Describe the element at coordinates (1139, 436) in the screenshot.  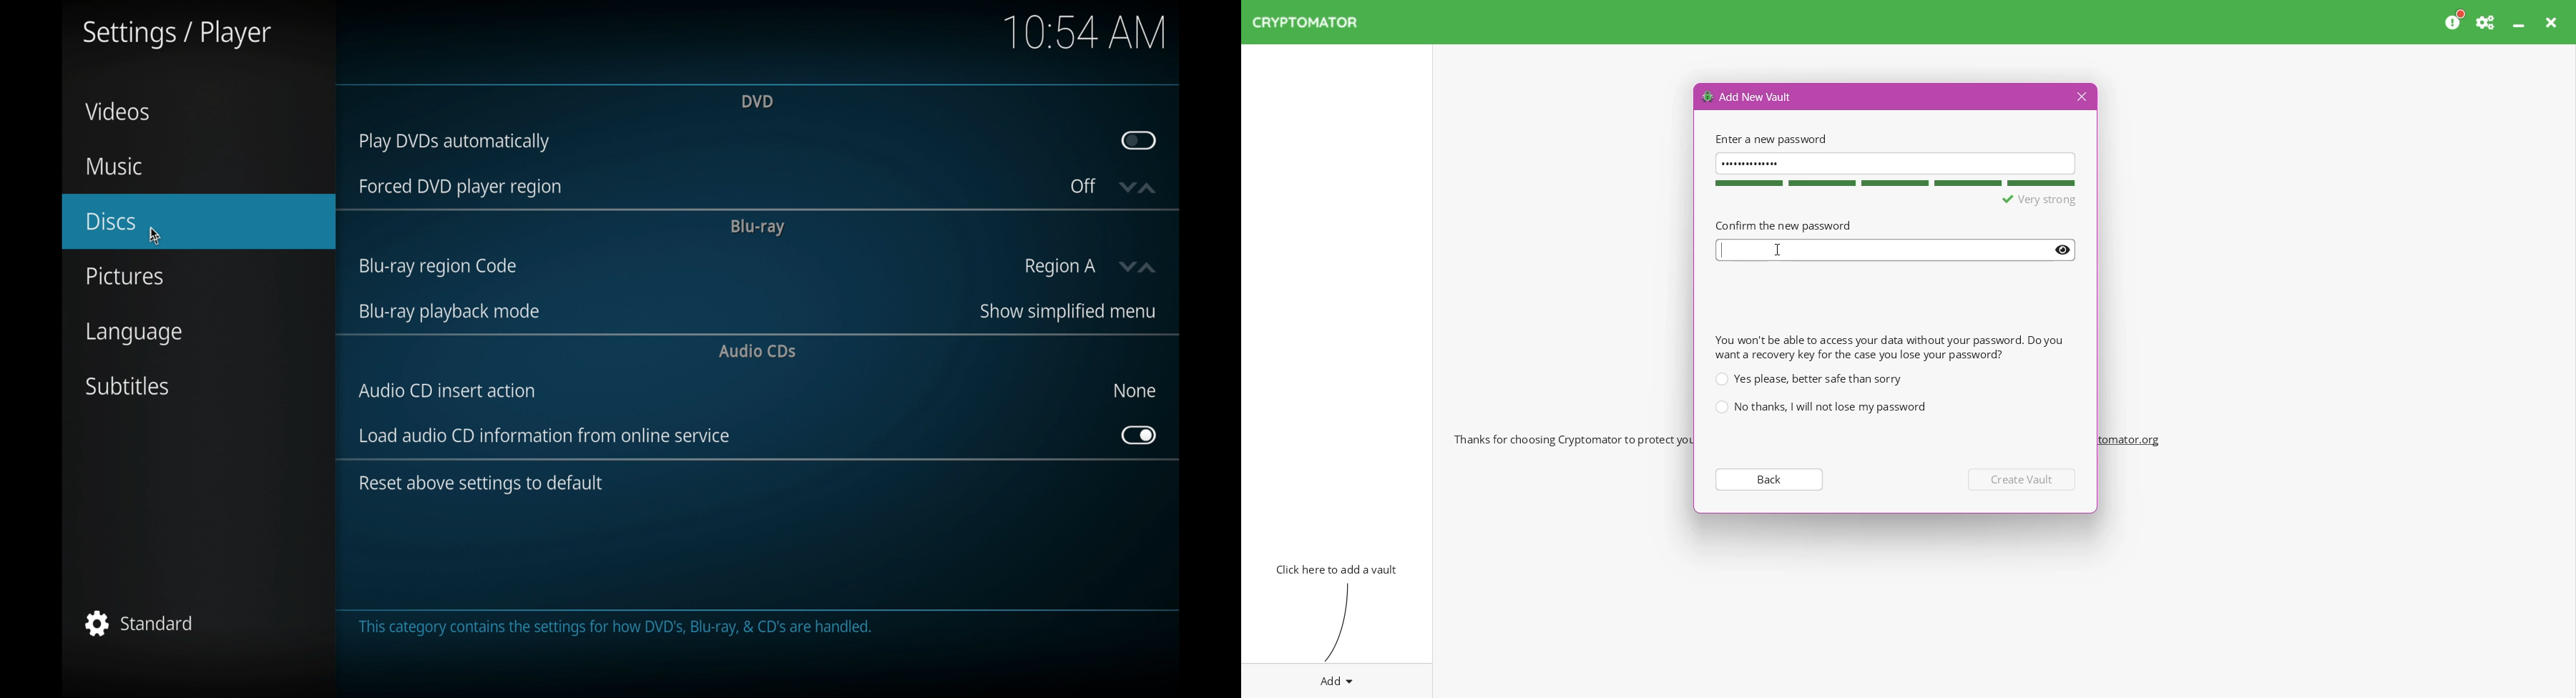
I see `toggle button` at that location.